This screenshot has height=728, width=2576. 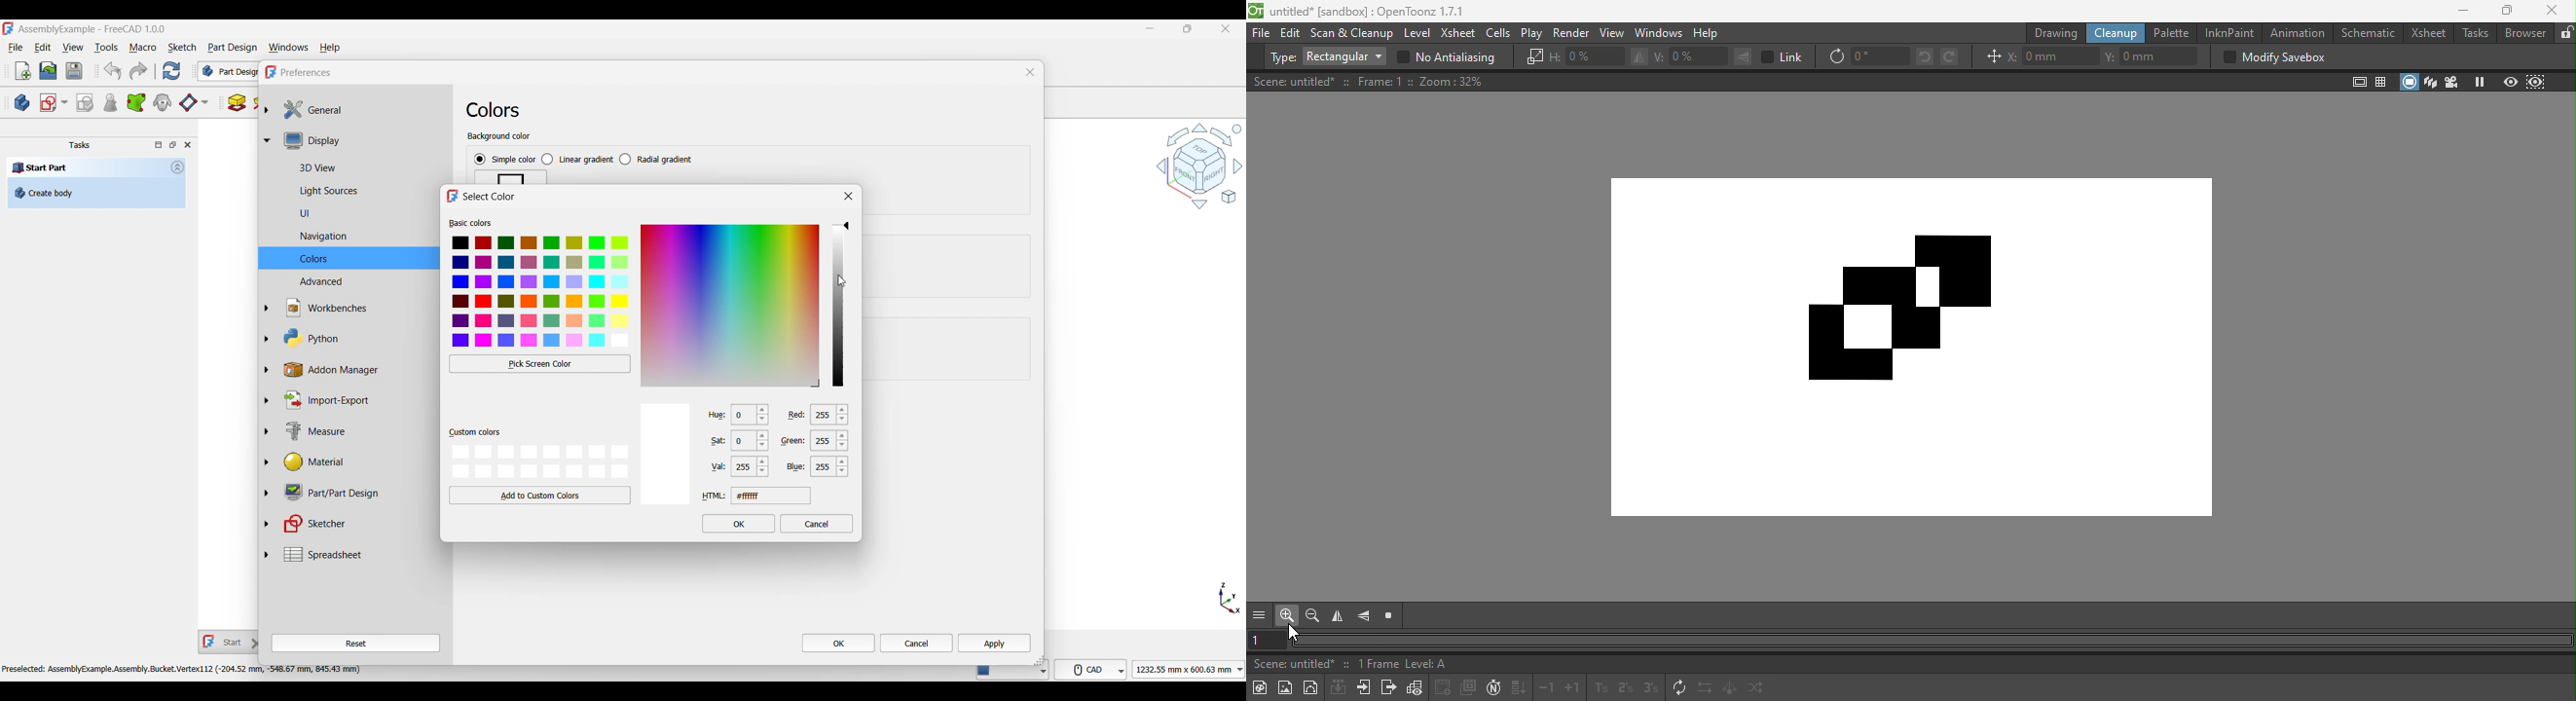 I want to click on Scale, so click(x=1533, y=58).